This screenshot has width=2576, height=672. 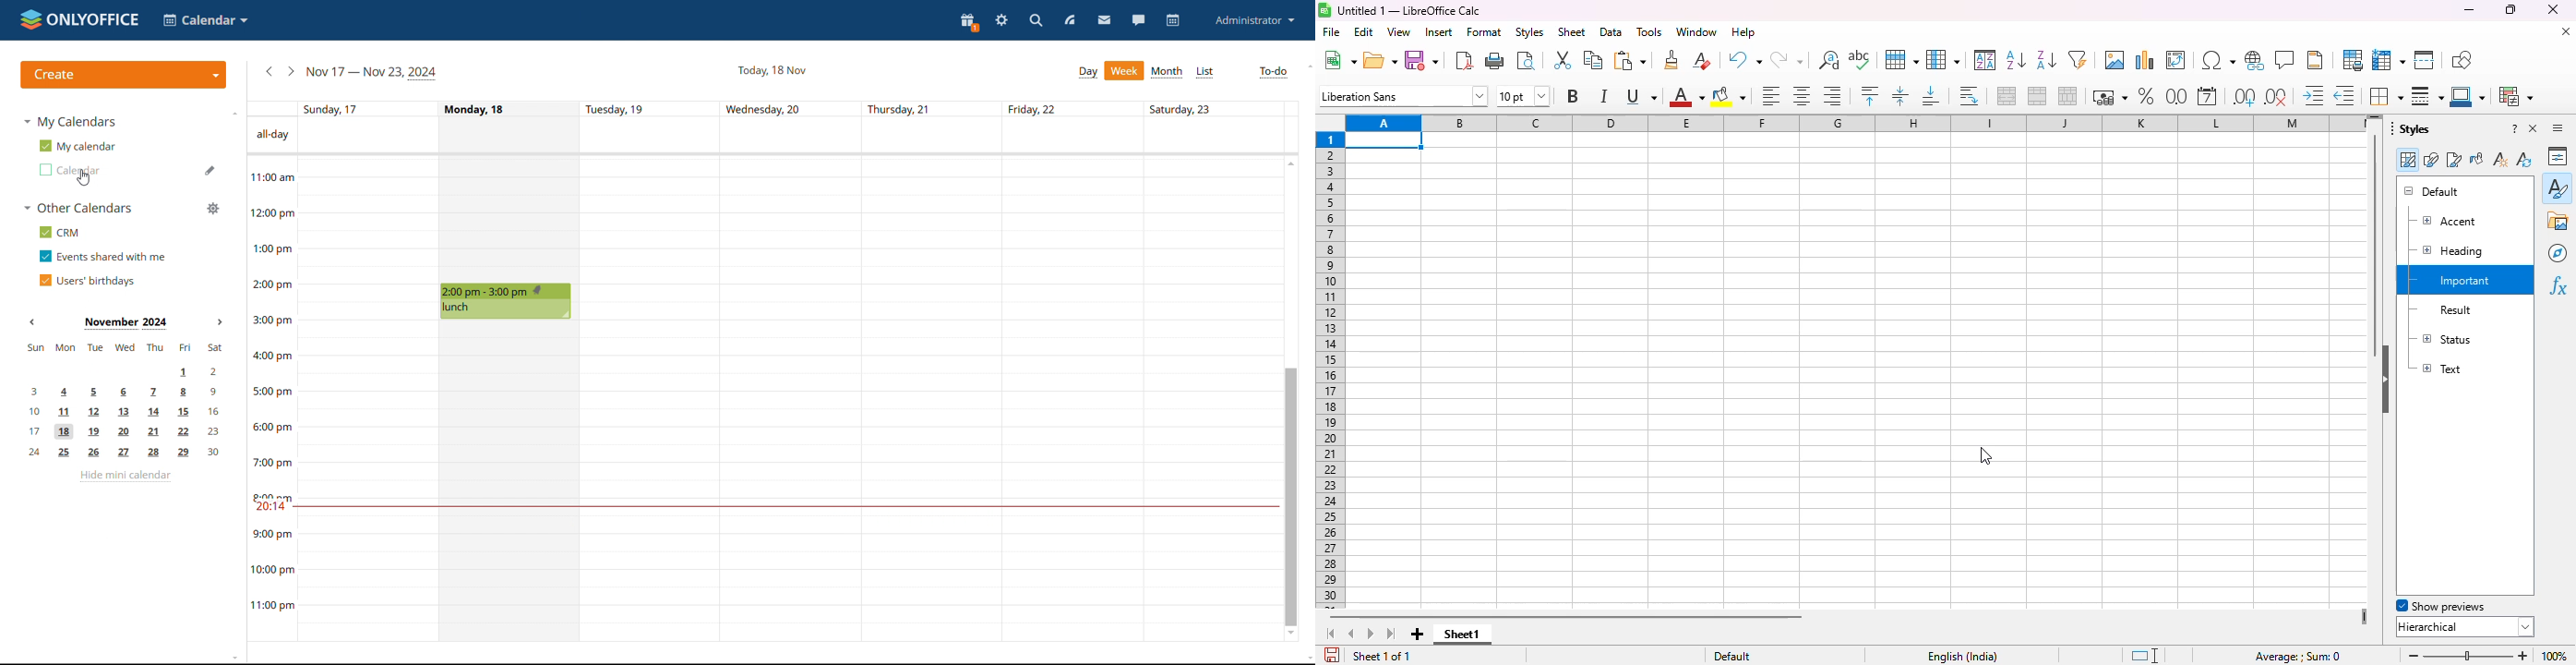 What do you see at coordinates (1961, 657) in the screenshot?
I see `text language` at bounding box center [1961, 657].